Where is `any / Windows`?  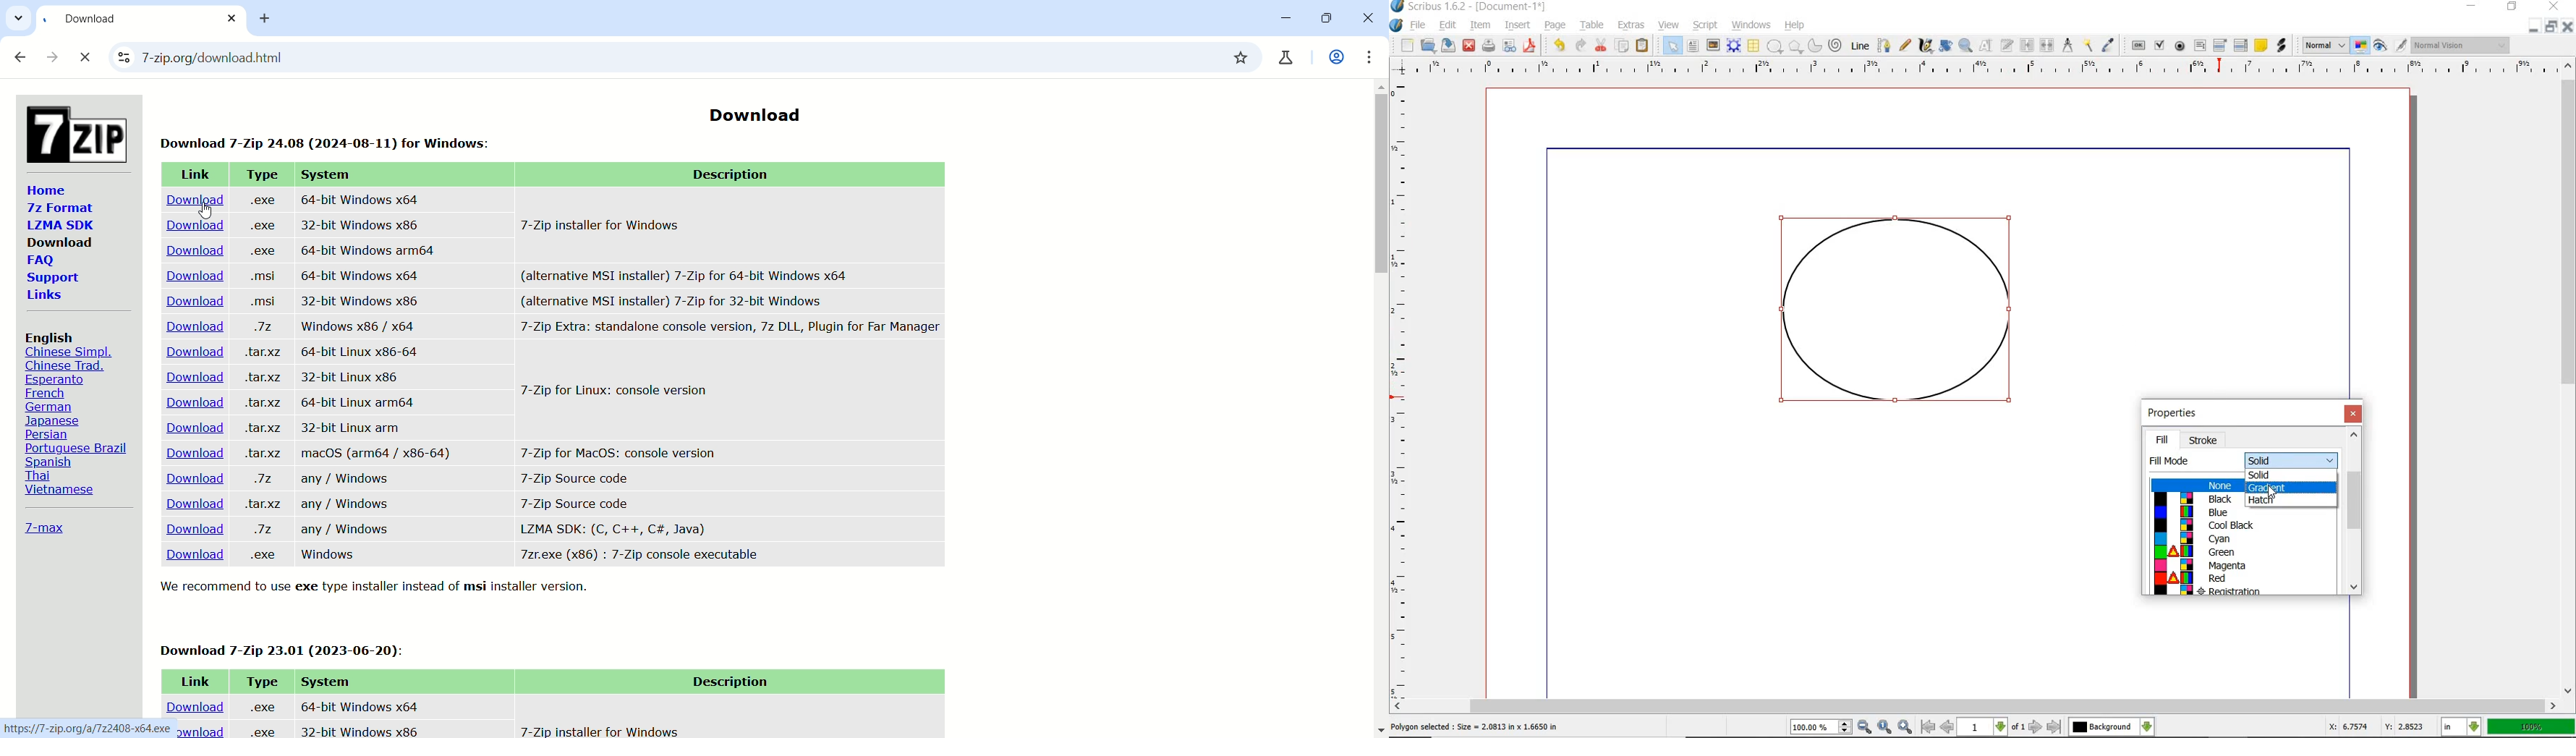 any / Windows is located at coordinates (344, 504).